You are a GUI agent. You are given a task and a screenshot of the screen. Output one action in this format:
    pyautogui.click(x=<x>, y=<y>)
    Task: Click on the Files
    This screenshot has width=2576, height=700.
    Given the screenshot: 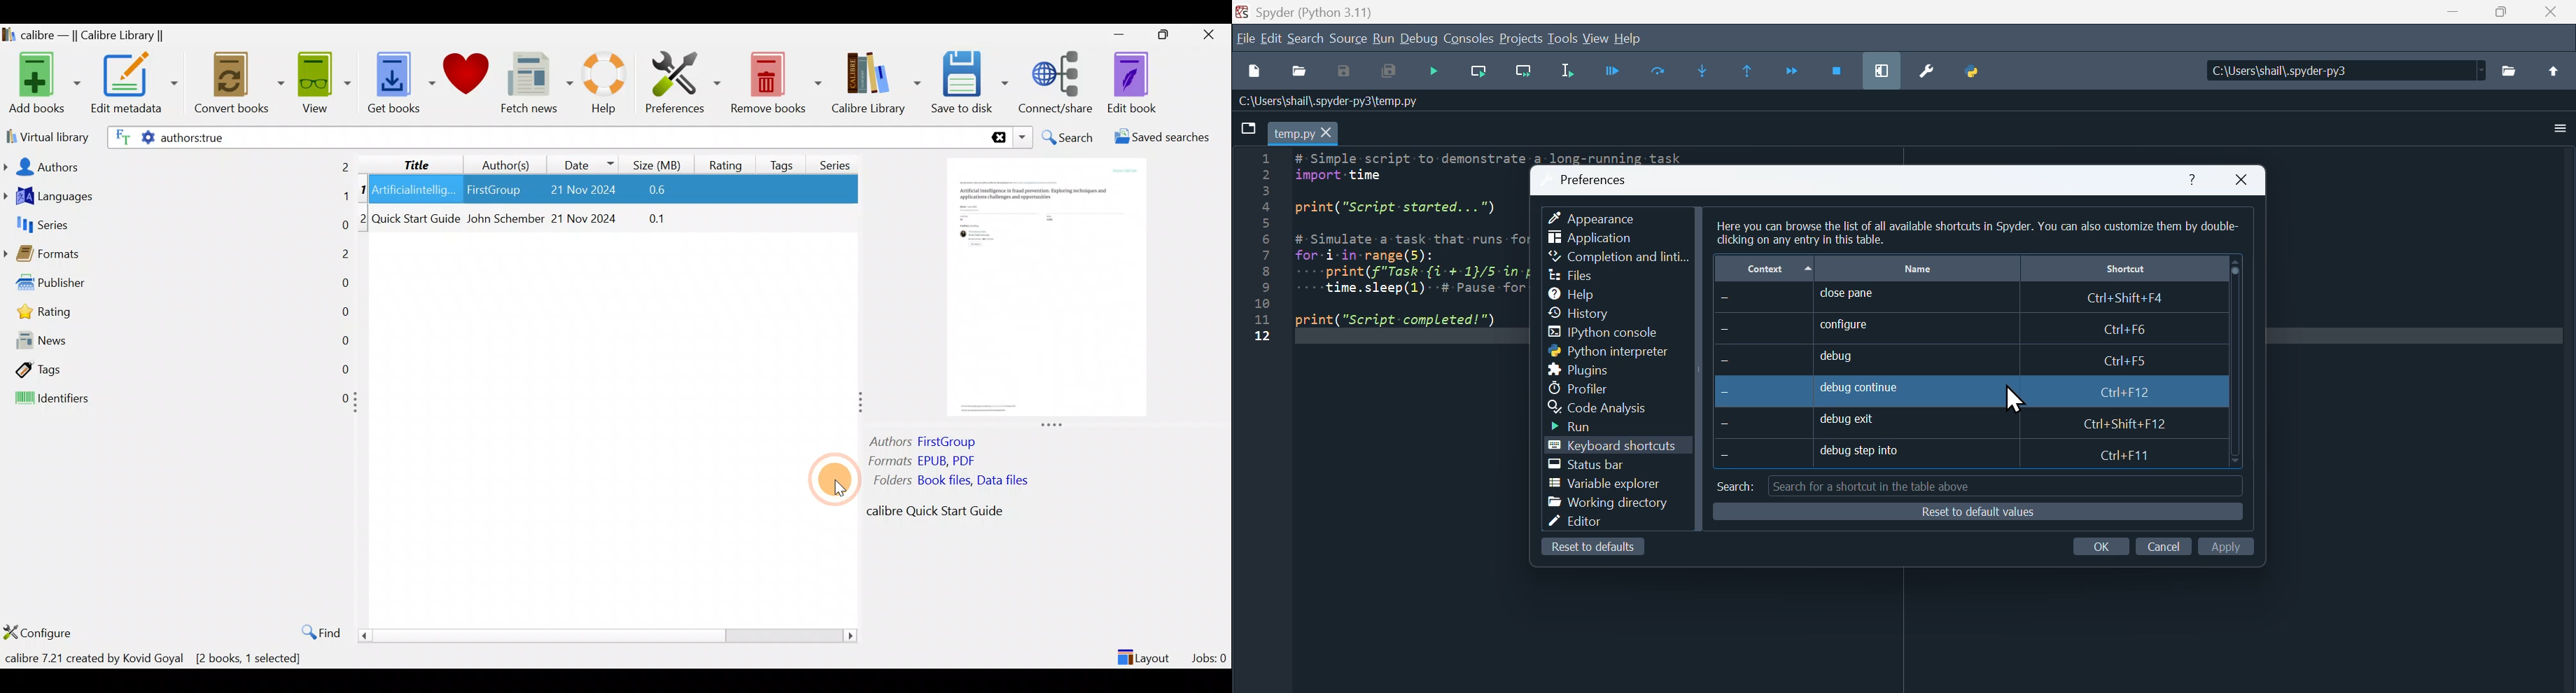 What is the action you would take?
    pyautogui.click(x=1574, y=274)
    